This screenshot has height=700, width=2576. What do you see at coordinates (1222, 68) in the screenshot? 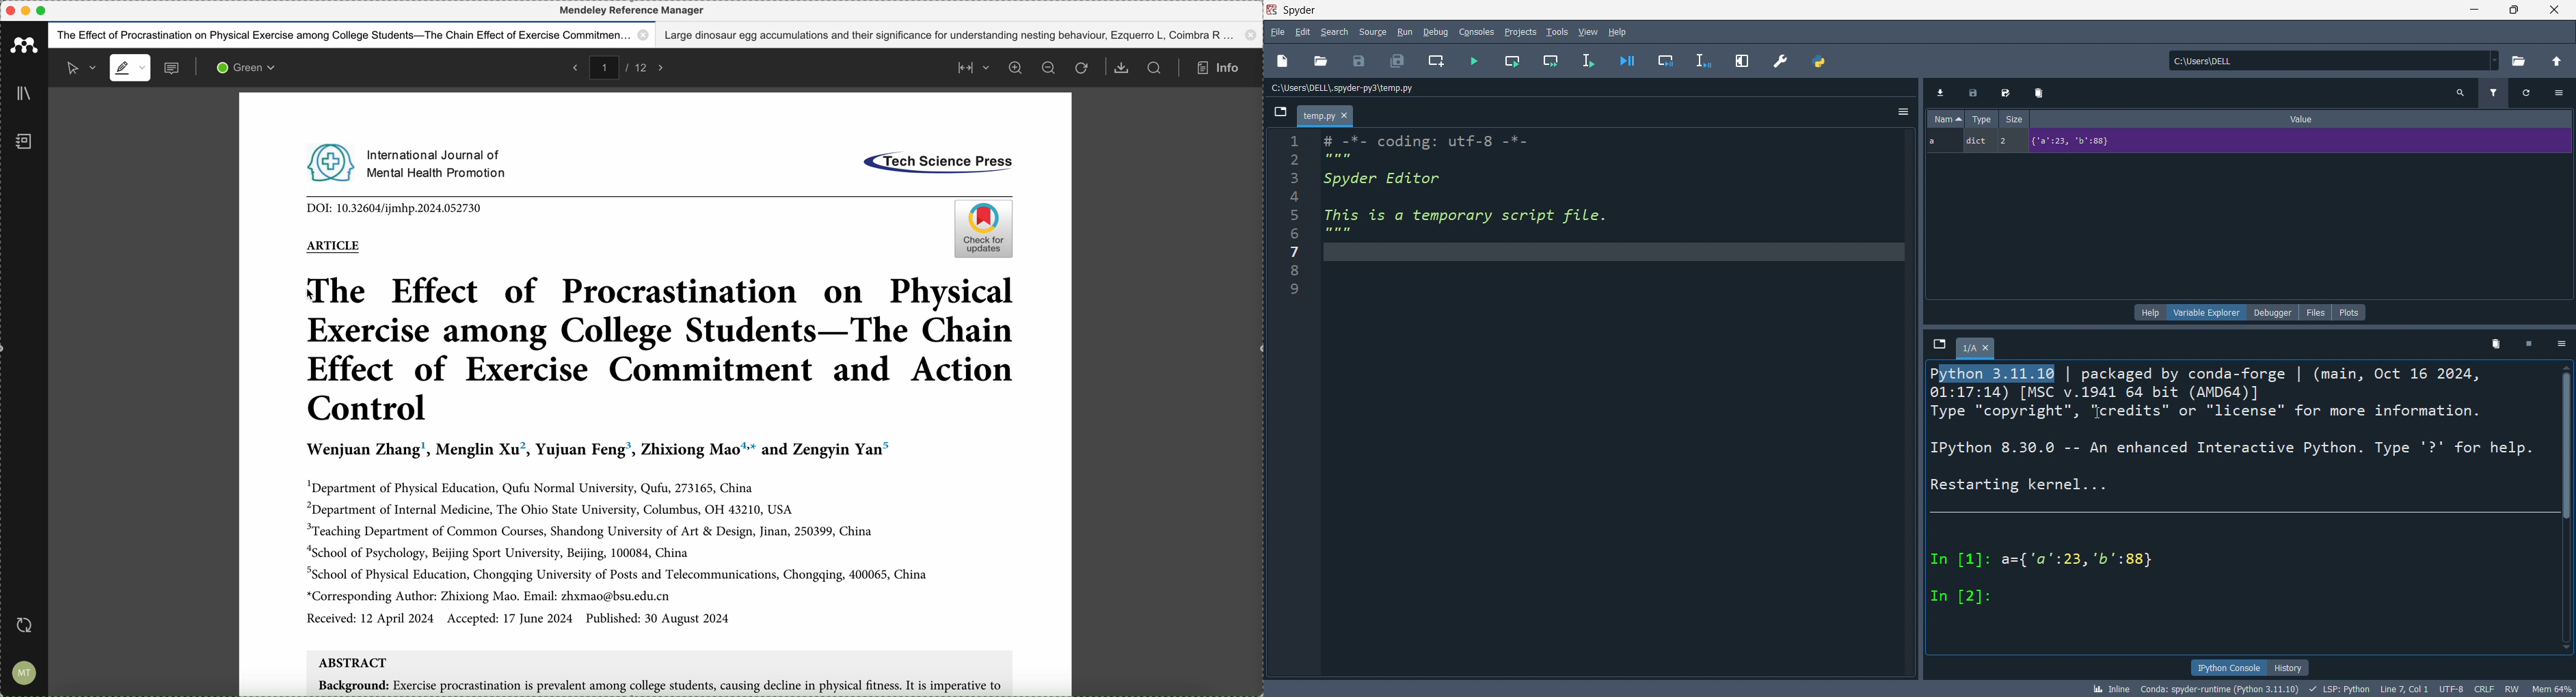
I see `info` at bounding box center [1222, 68].